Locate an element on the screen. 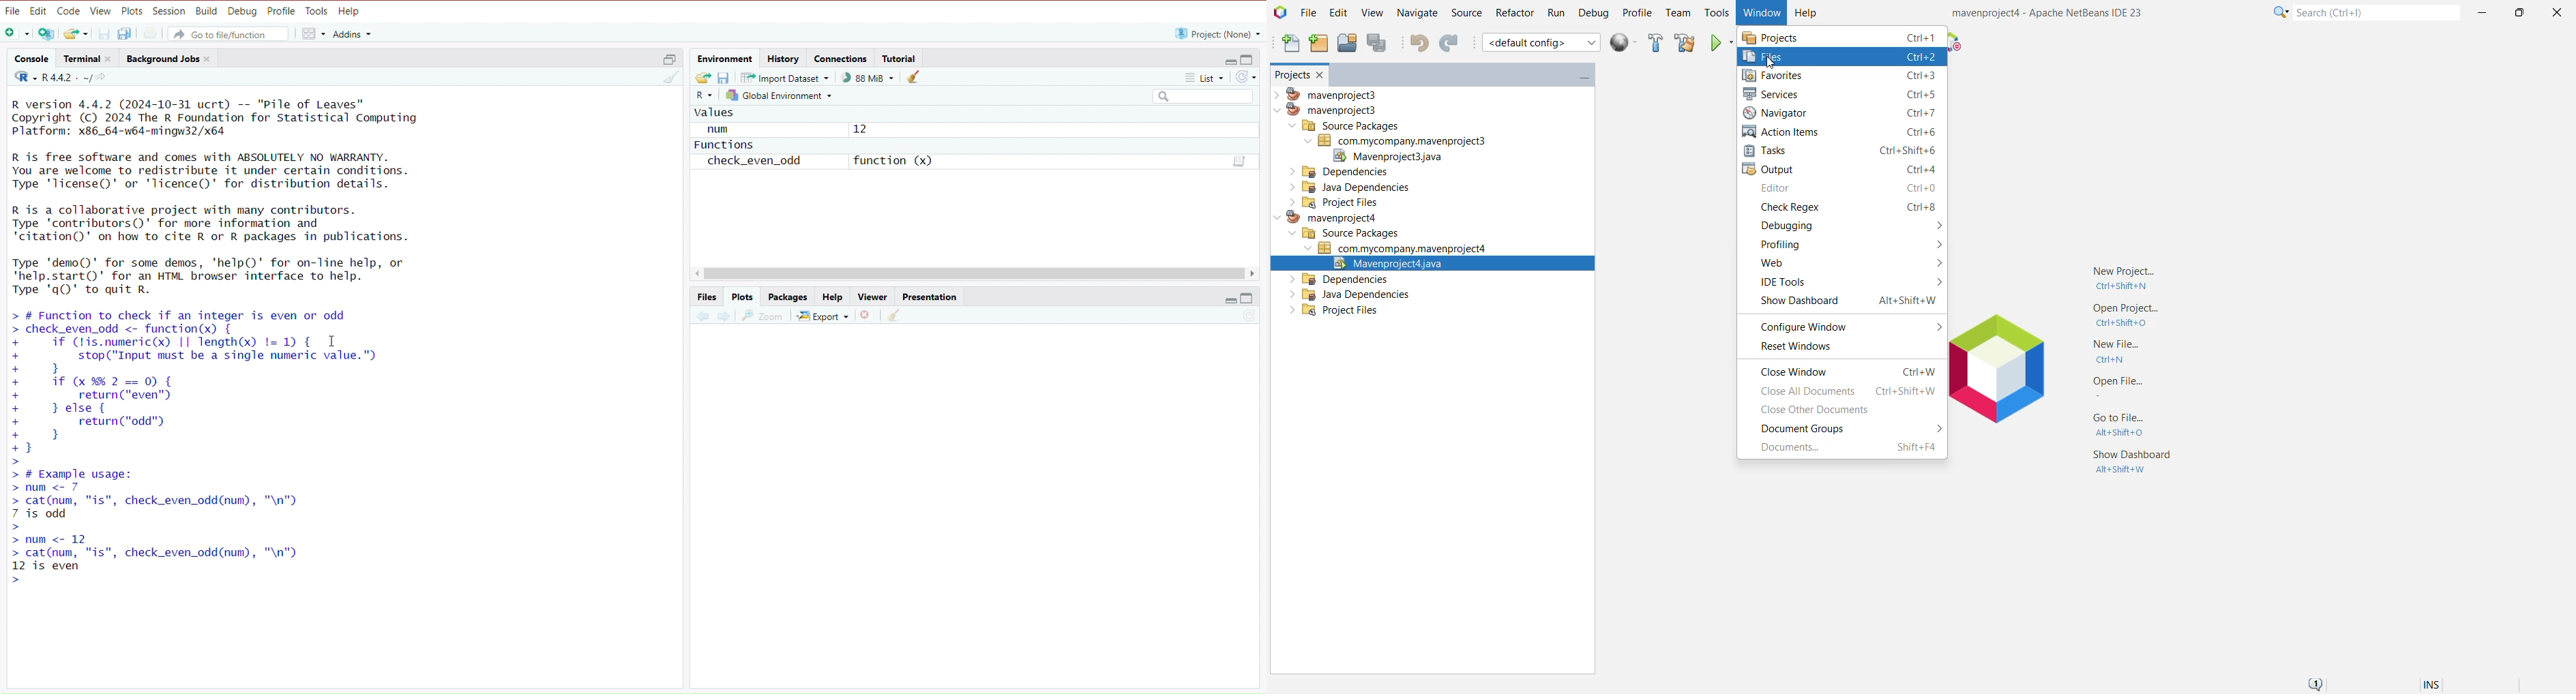  open an existing file is located at coordinates (77, 34).